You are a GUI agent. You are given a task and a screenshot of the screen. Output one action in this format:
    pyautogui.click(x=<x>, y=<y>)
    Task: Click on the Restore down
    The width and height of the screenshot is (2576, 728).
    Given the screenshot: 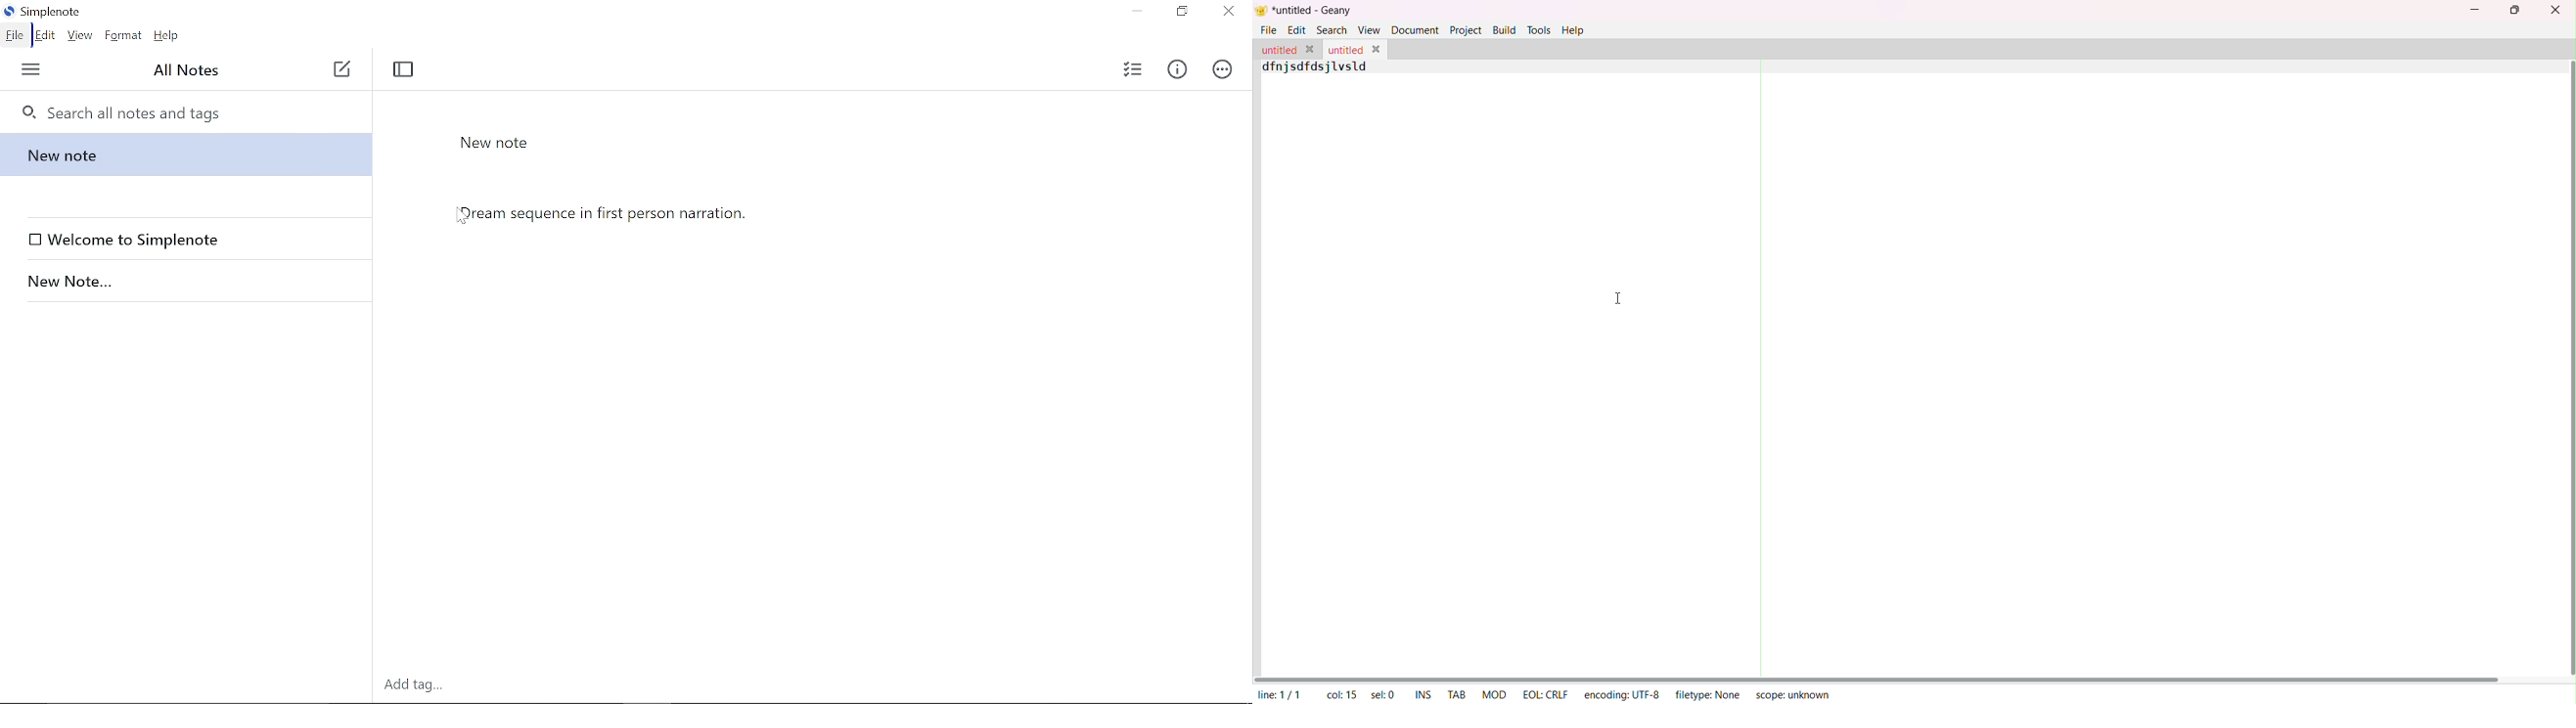 What is the action you would take?
    pyautogui.click(x=1181, y=13)
    